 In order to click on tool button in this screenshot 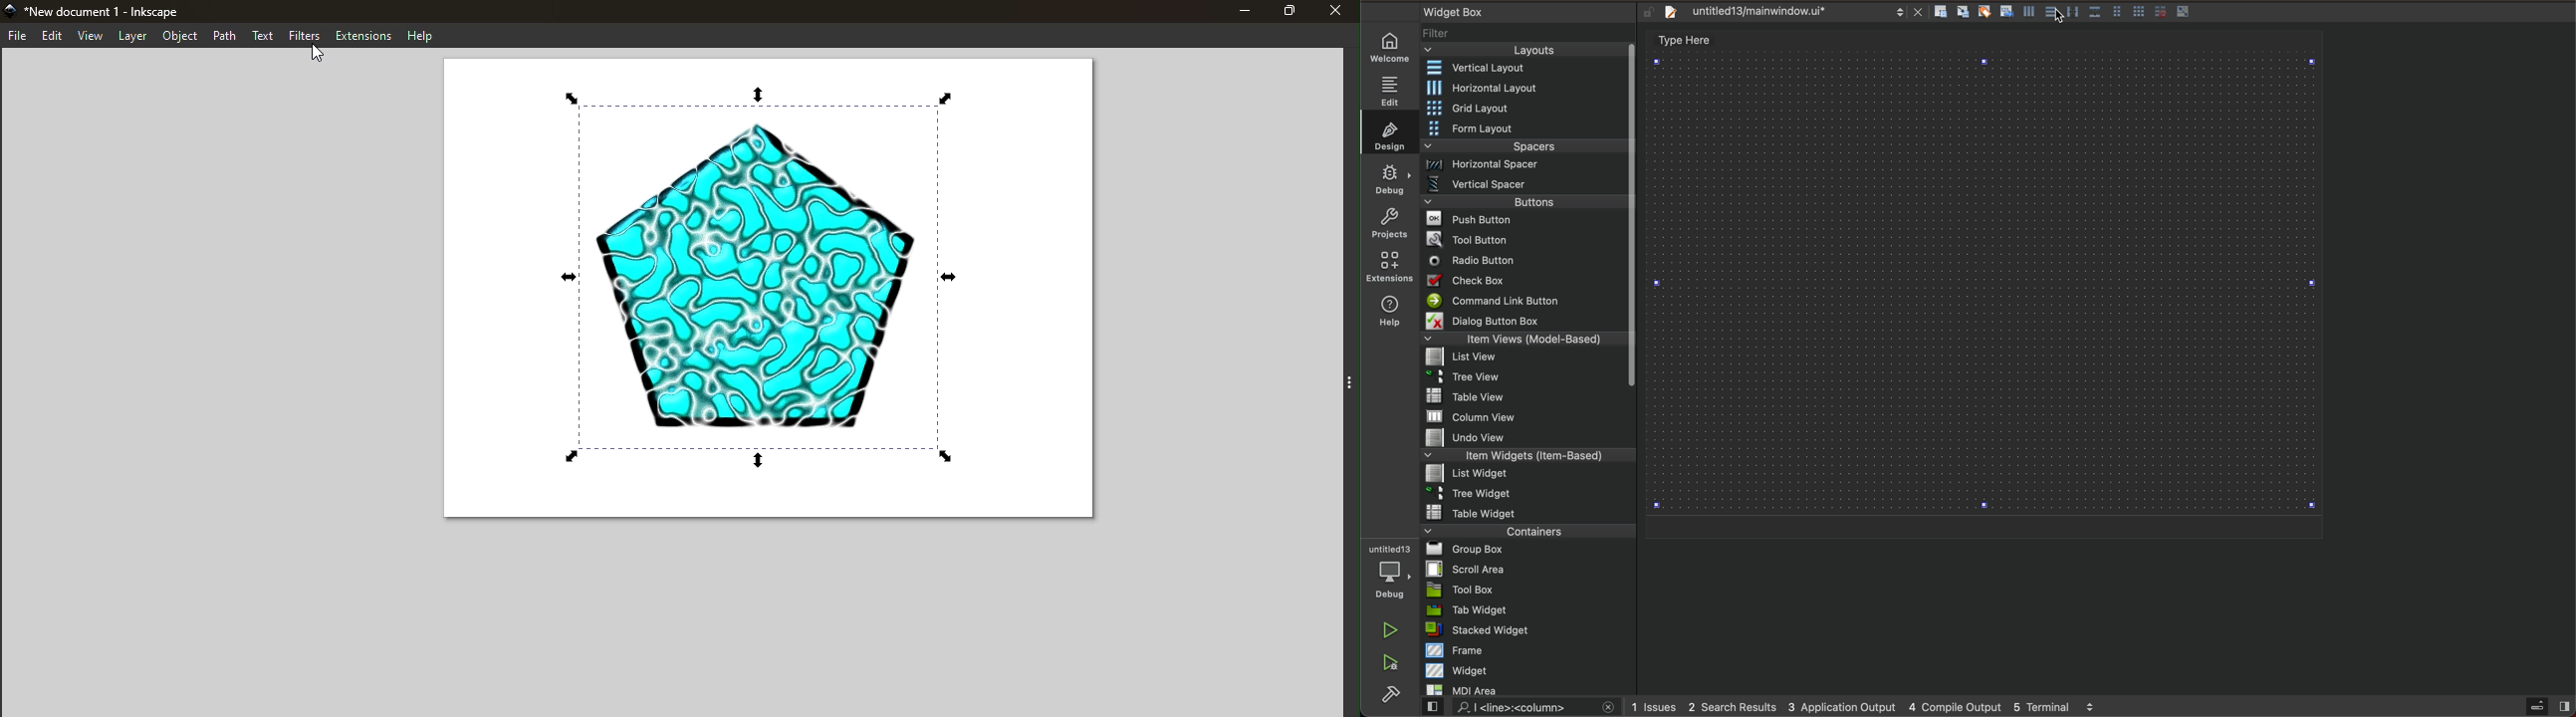, I will do `click(1525, 238)`.